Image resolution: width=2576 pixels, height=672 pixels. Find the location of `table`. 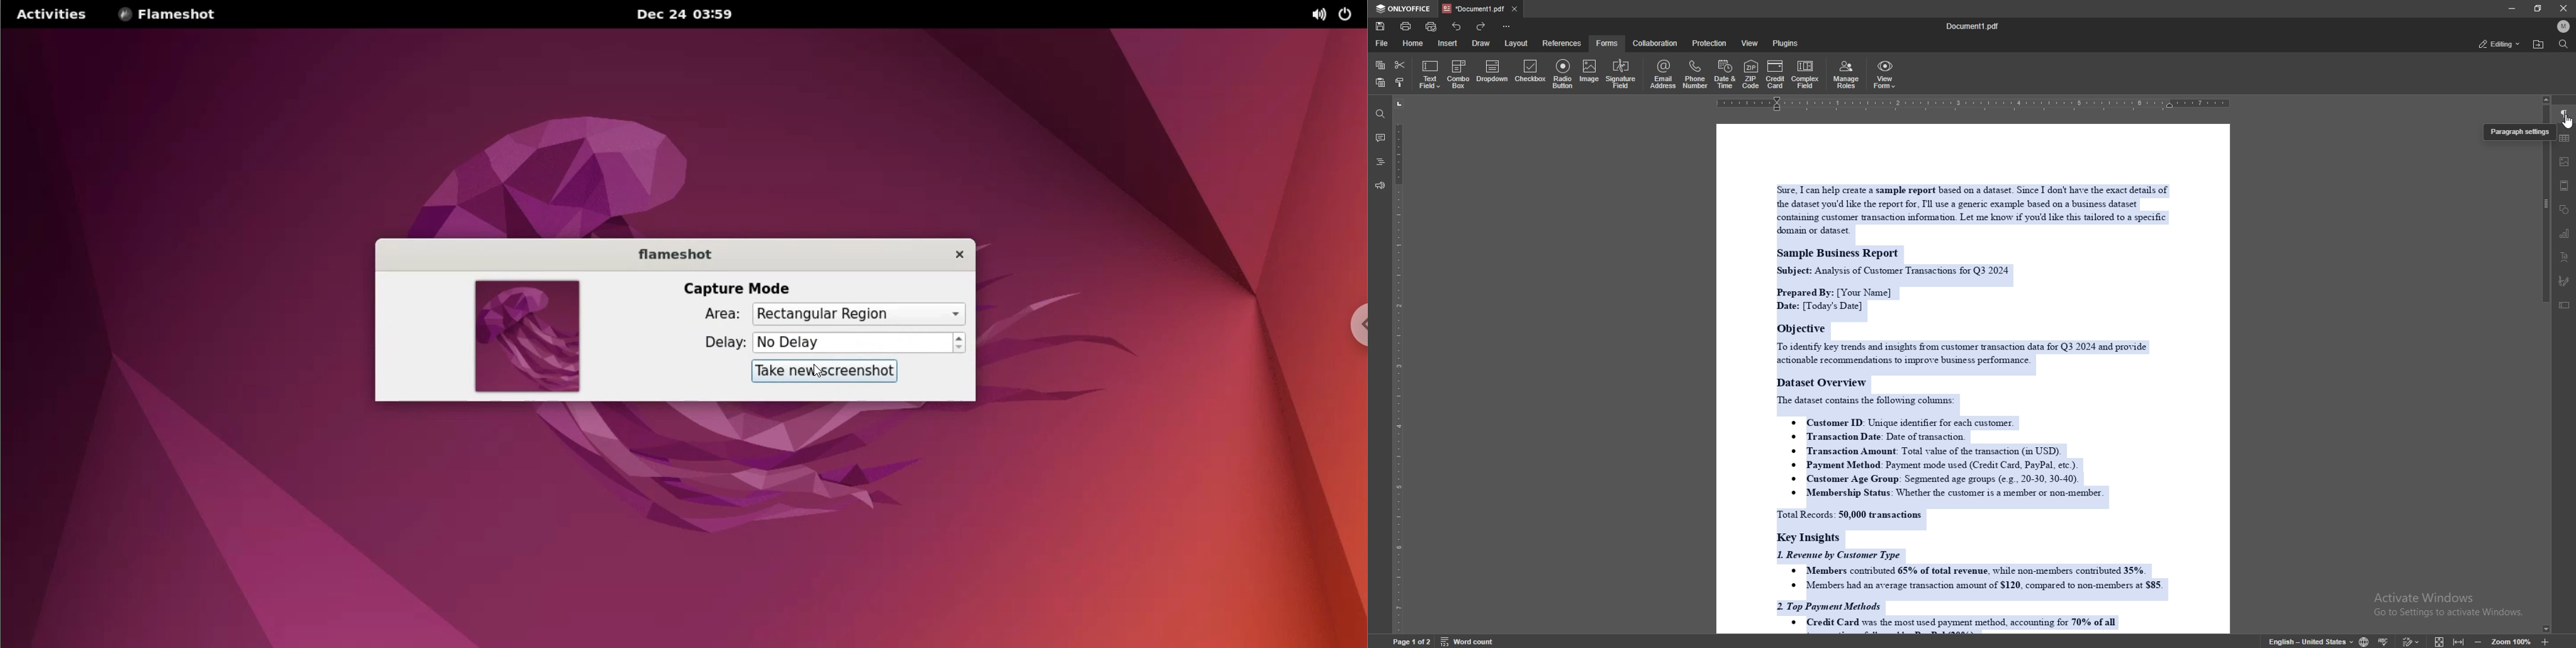

table is located at coordinates (2565, 138).